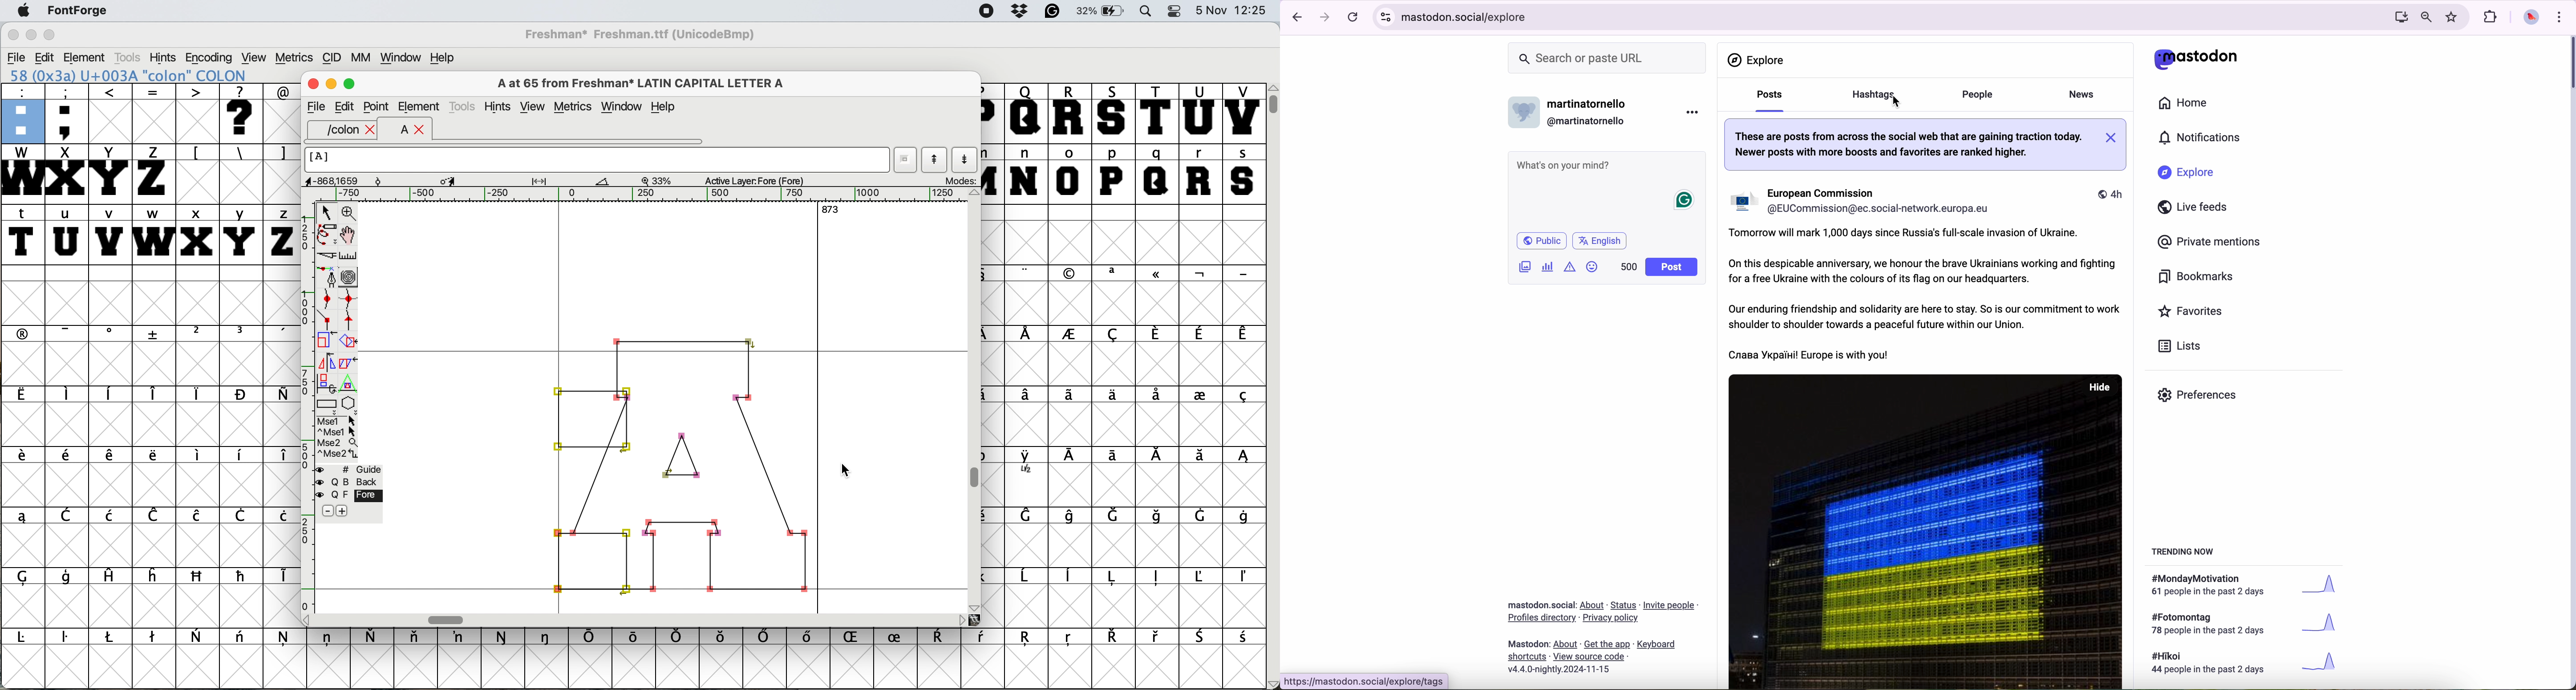 The height and width of the screenshot is (700, 2576). Describe the element at coordinates (1243, 458) in the screenshot. I see `symbol` at that location.